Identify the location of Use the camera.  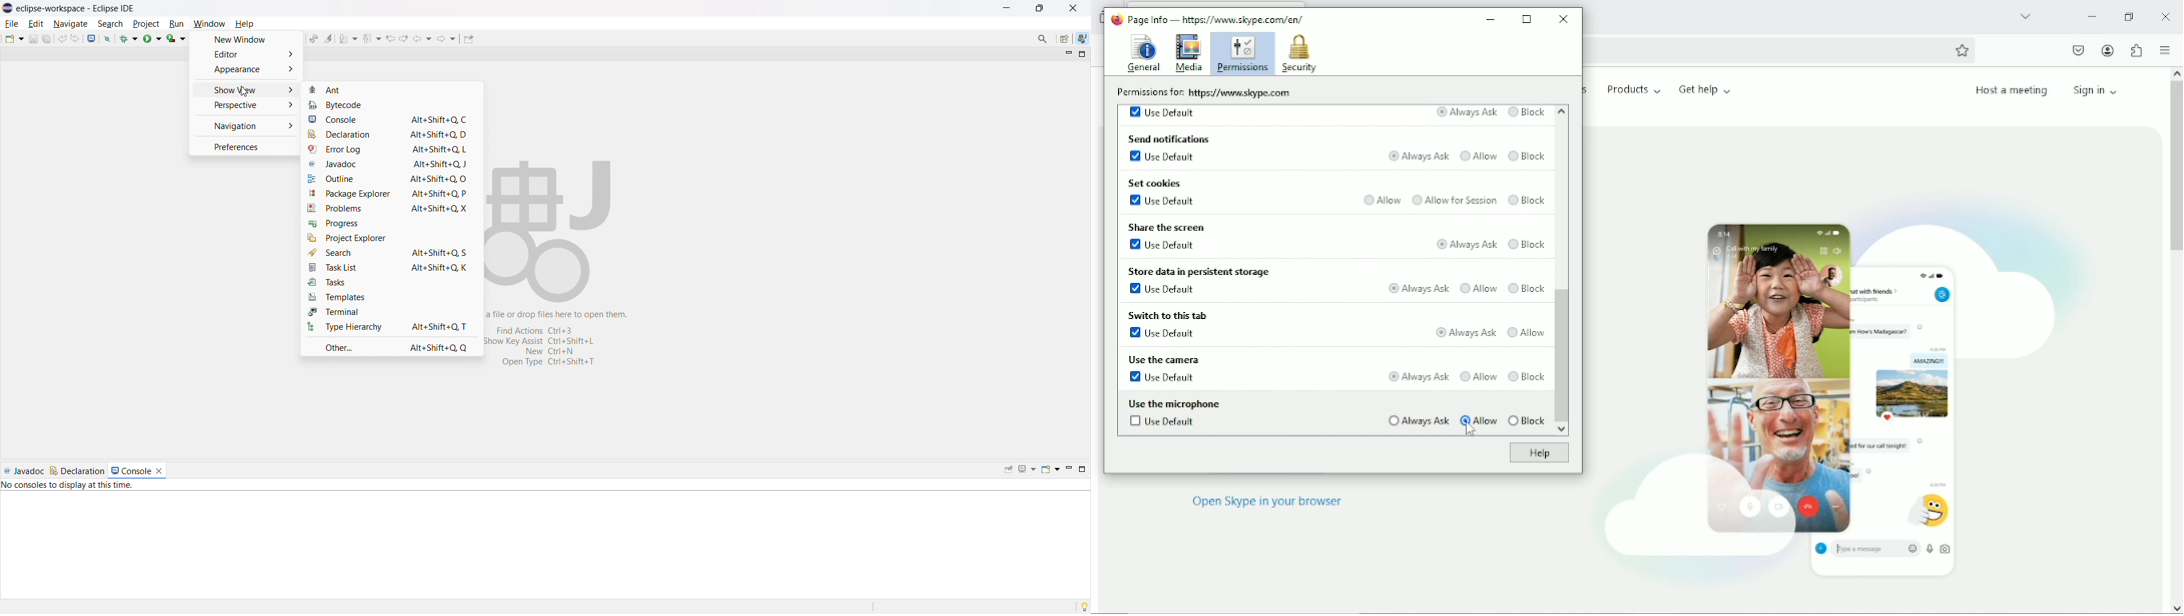
(1162, 359).